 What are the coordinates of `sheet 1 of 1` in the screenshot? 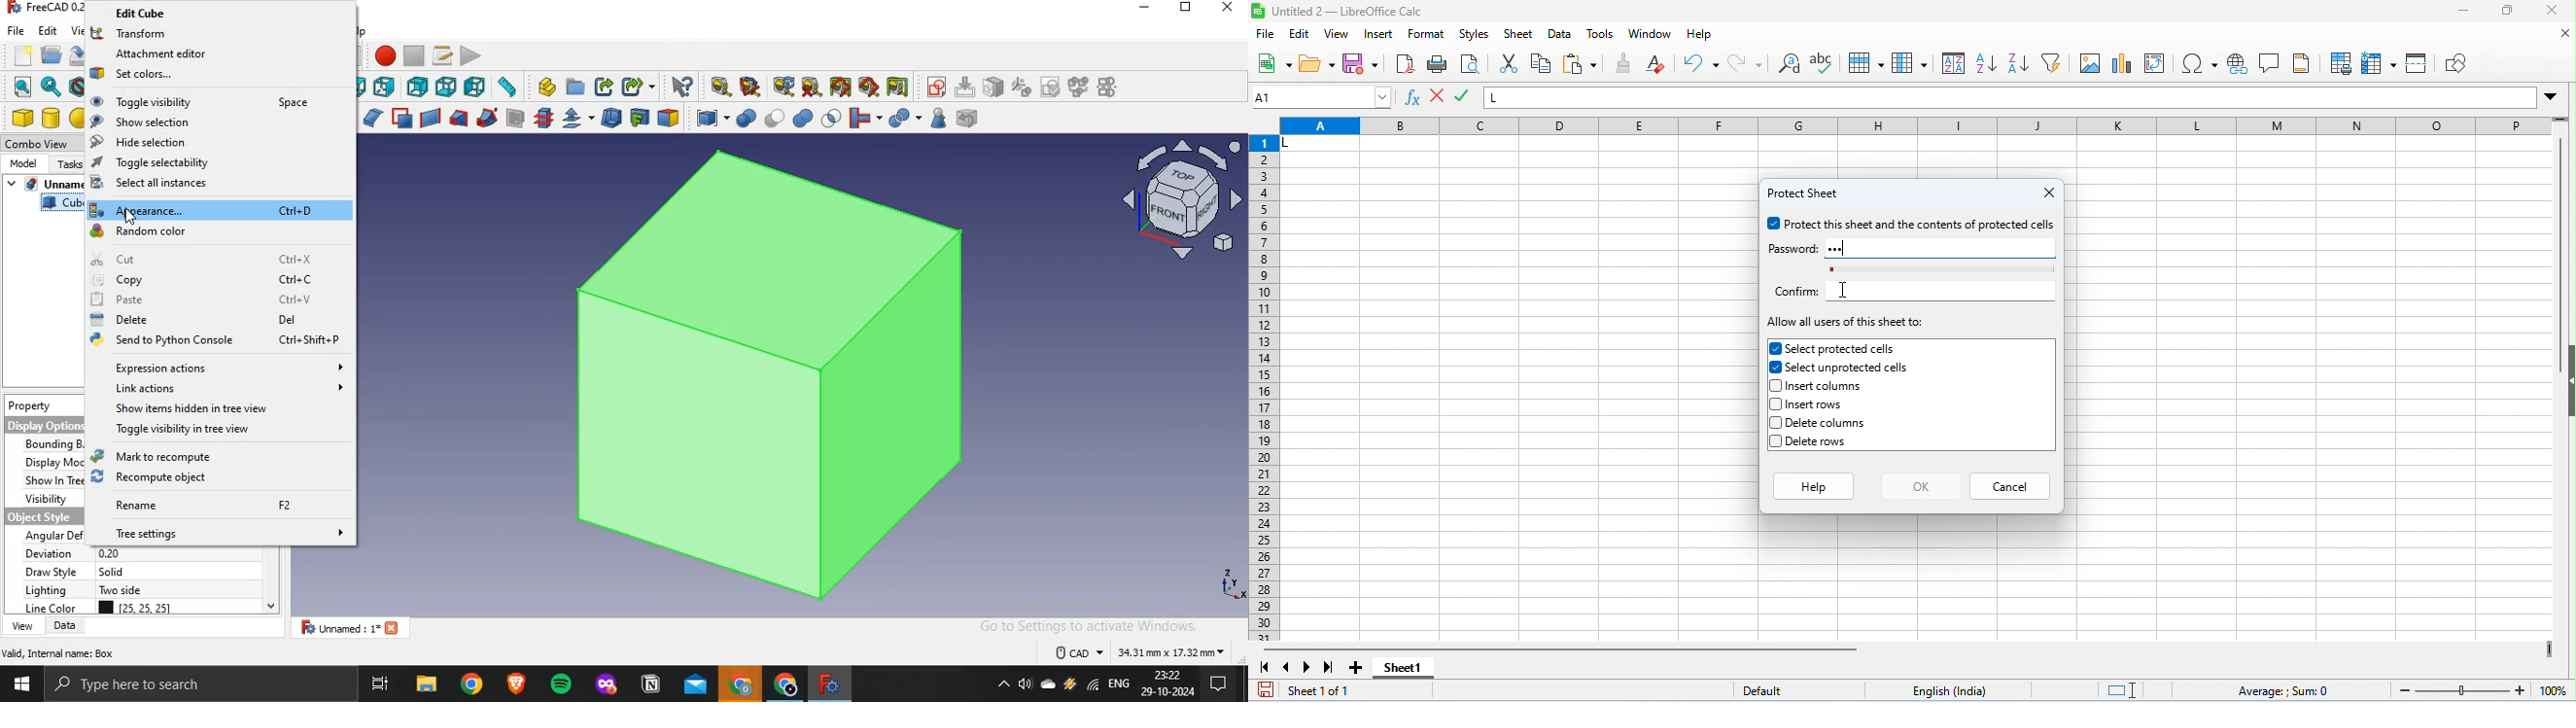 It's located at (1324, 691).